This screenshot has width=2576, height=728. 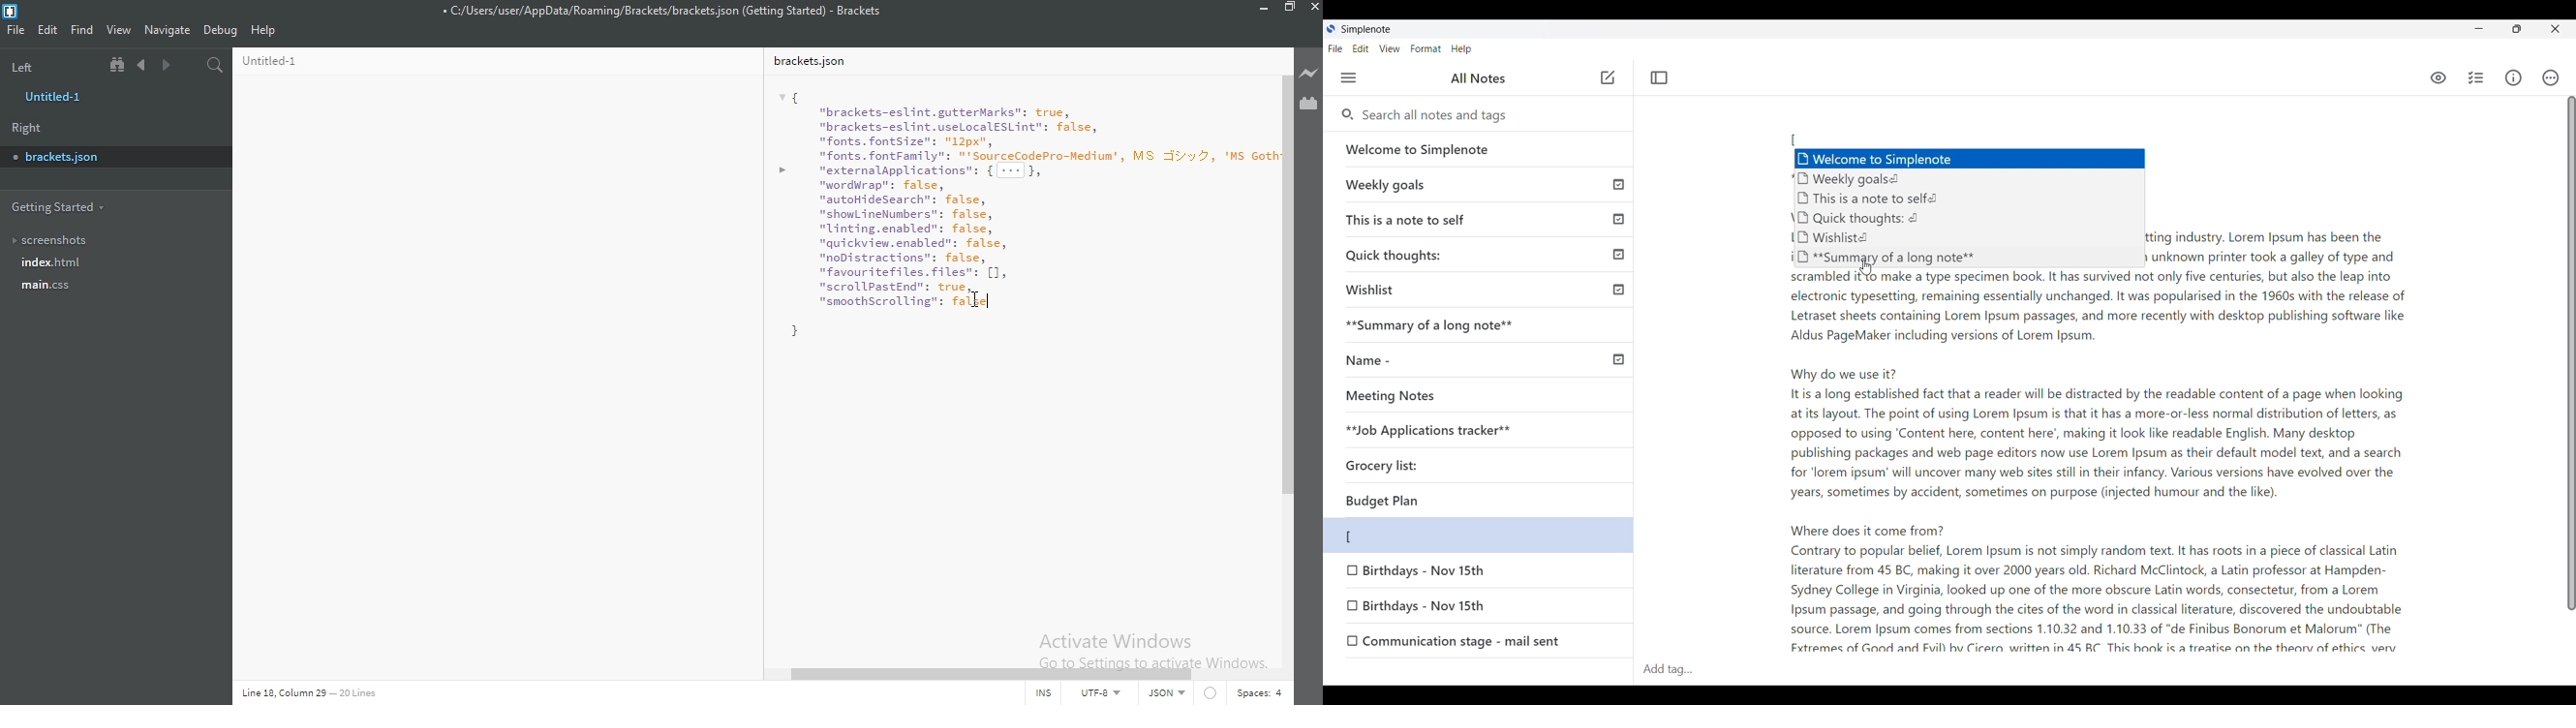 What do you see at coordinates (1480, 149) in the screenshot?
I see `Welcome to Simplenote` at bounding box center [1480, 149].